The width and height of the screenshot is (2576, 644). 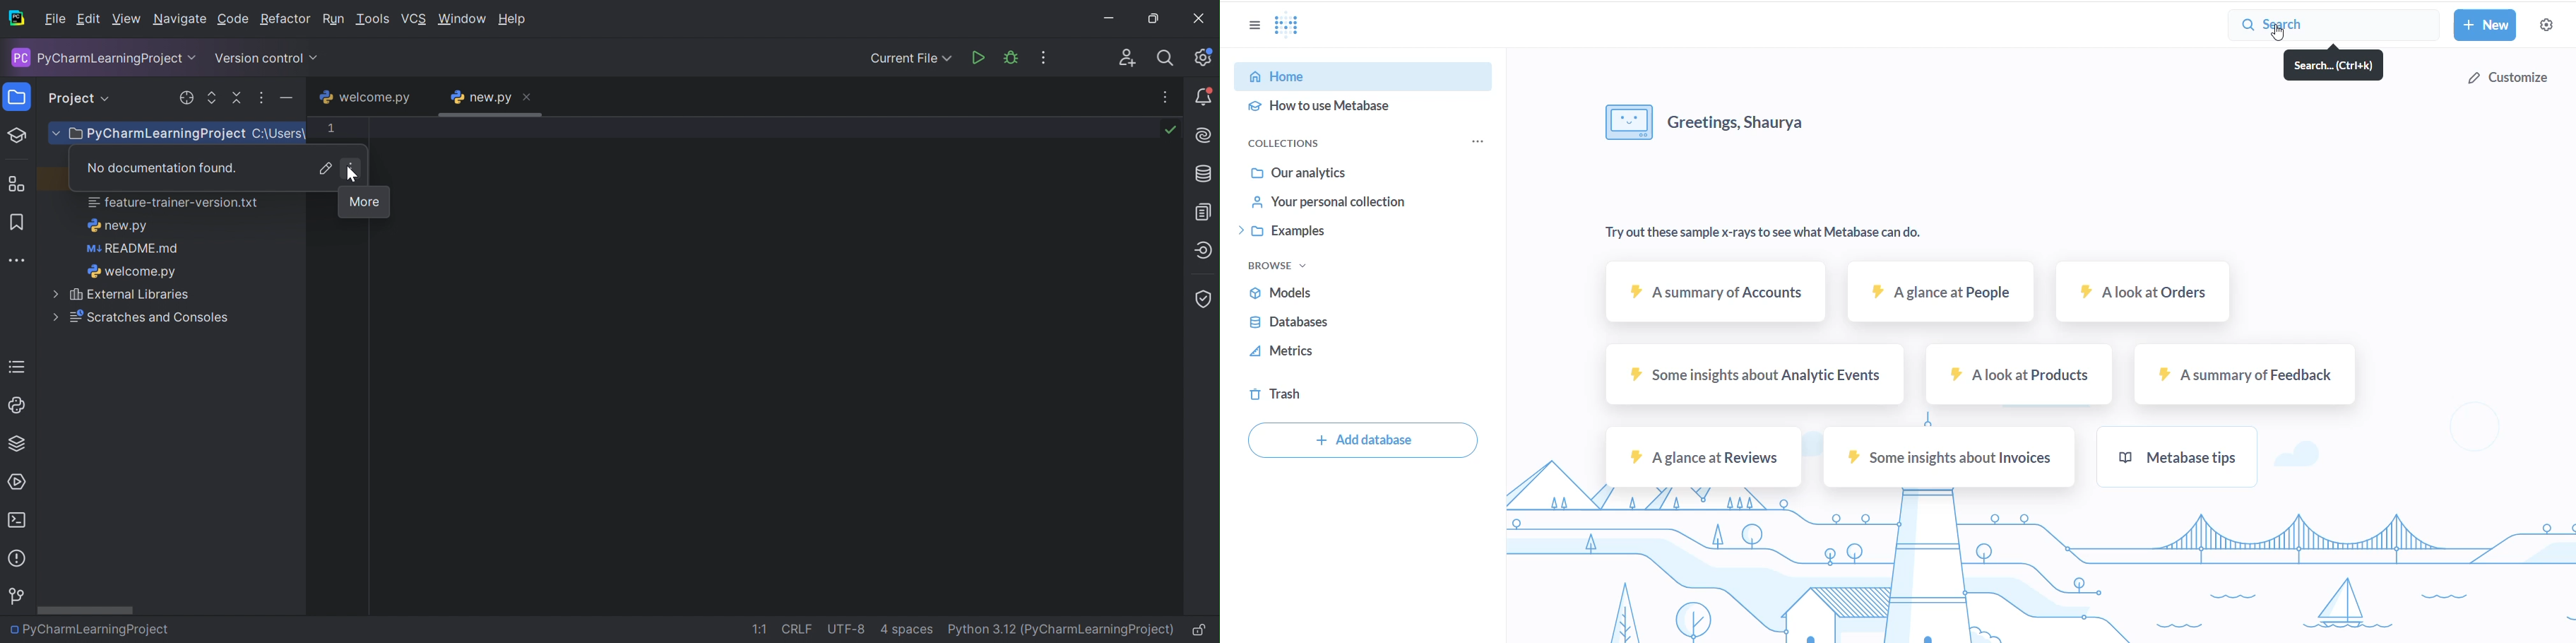 What do you see at coordinates (1204, 632) in the screenshot?
I see `Make file read-only` at bounding box center [1204, 632].